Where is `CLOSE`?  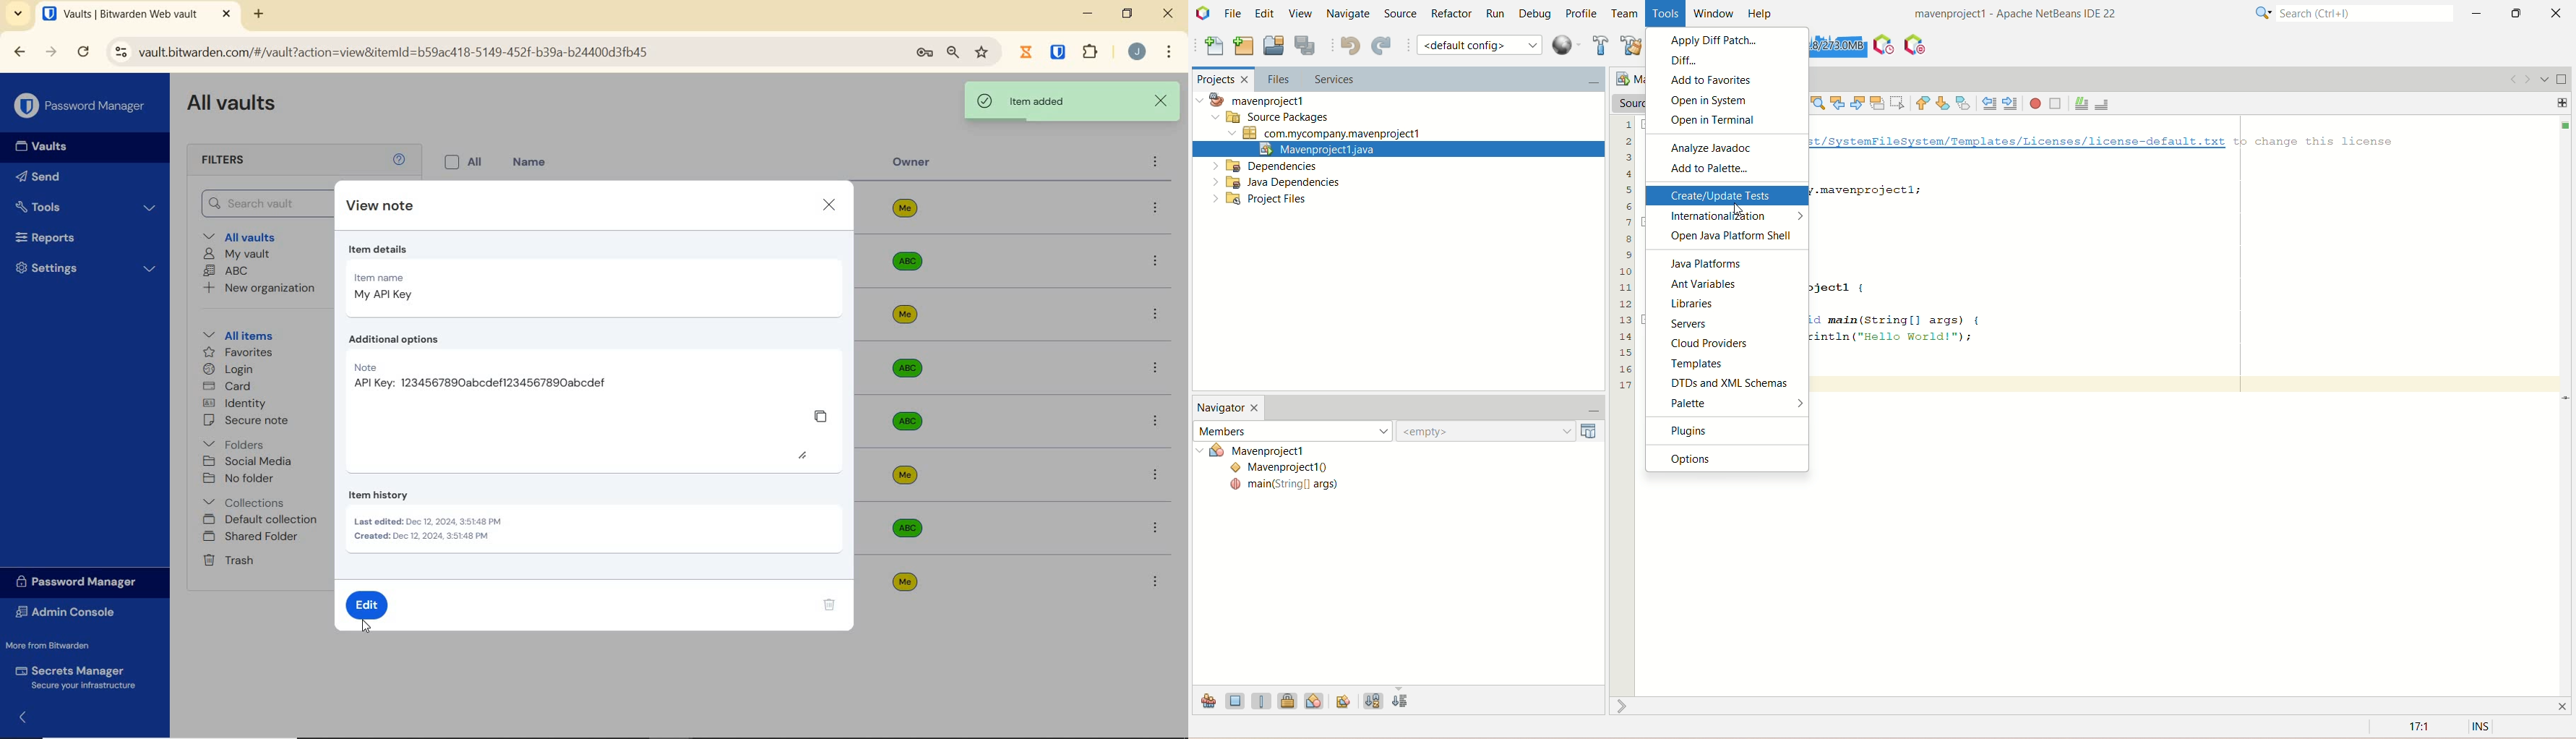 CLOSE is located at coordinates (1170, 17).